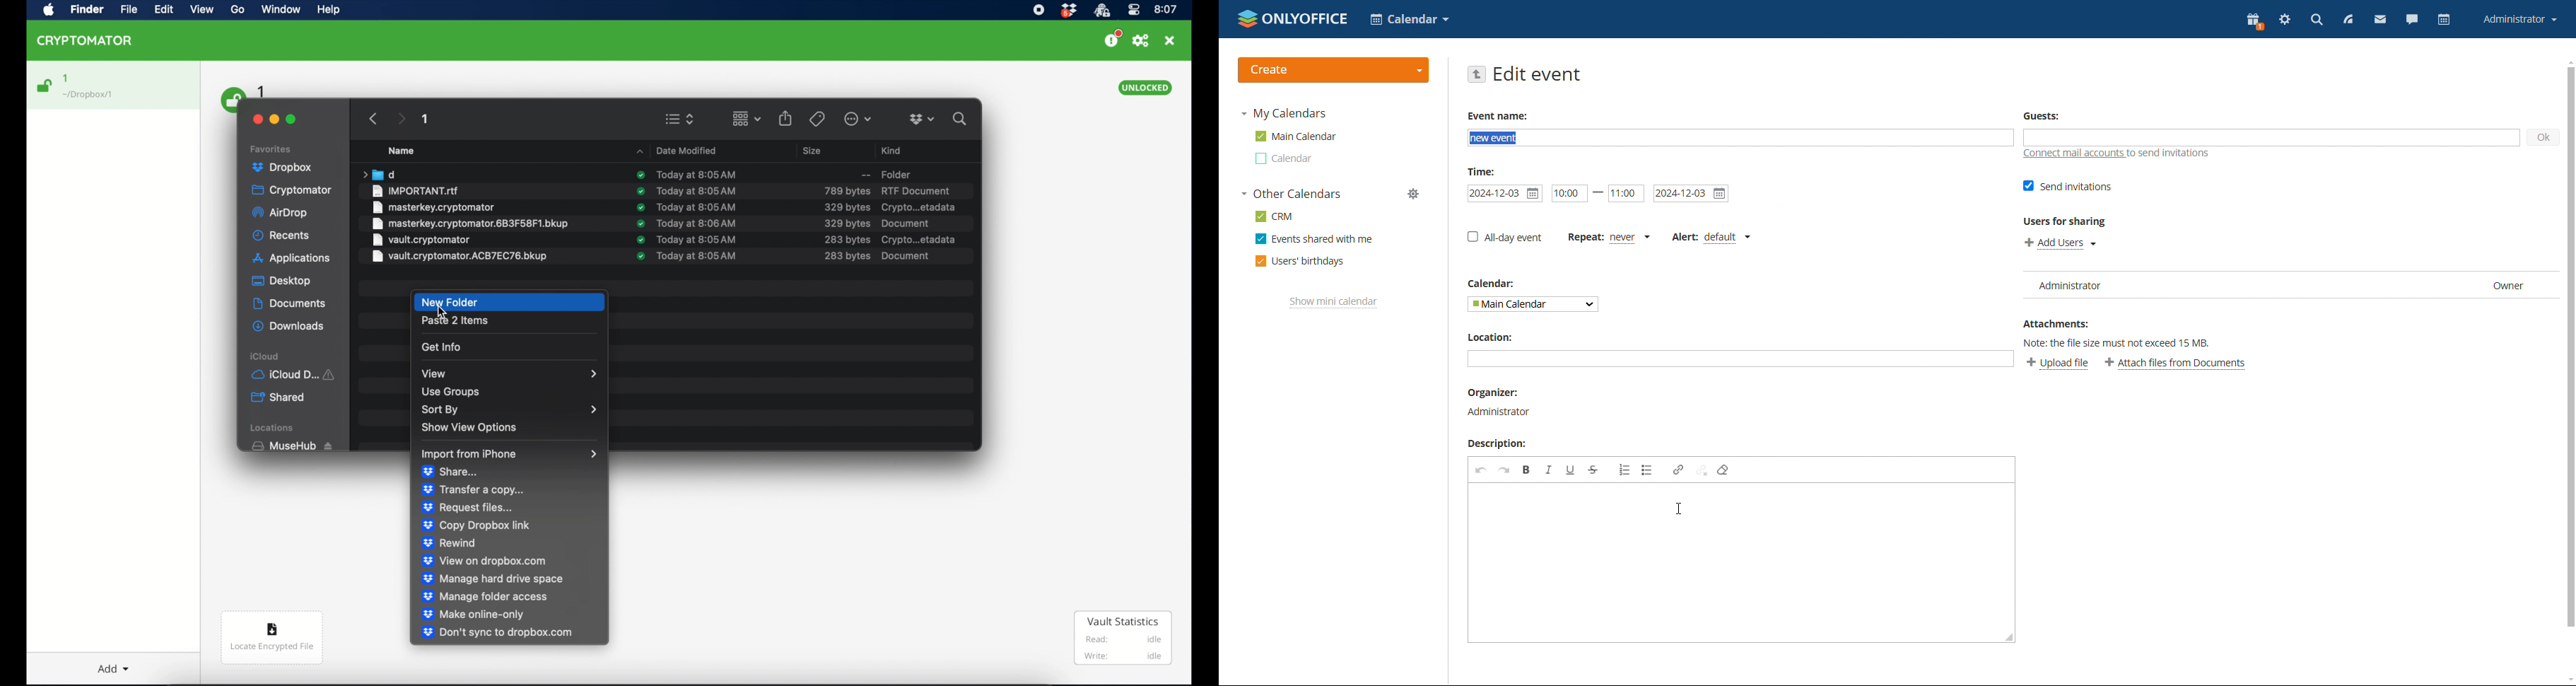 This screenshot has height=700, width=2576. Describe the element at coordinates (1286, 113) in the screenshot. I see `my calendars` at that location.